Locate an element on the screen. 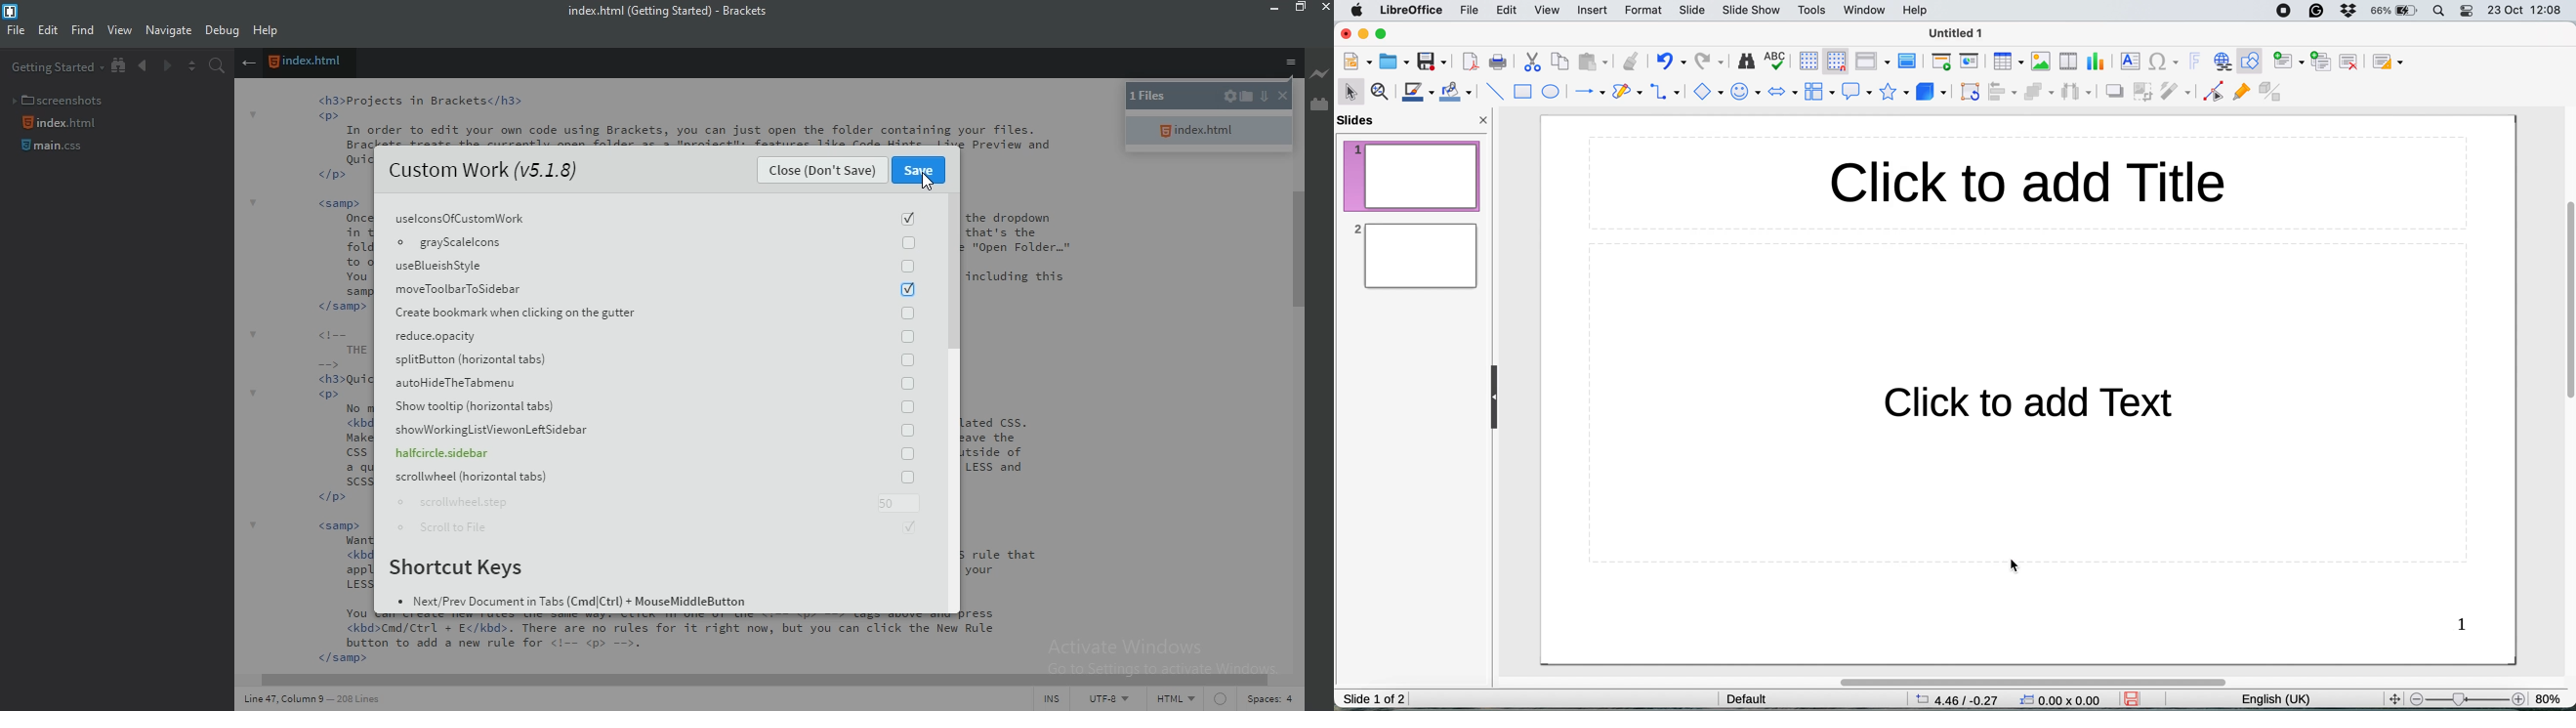 This screenshot has height=728, width=2576. zoom factor is located at coordinates (2551, 694).